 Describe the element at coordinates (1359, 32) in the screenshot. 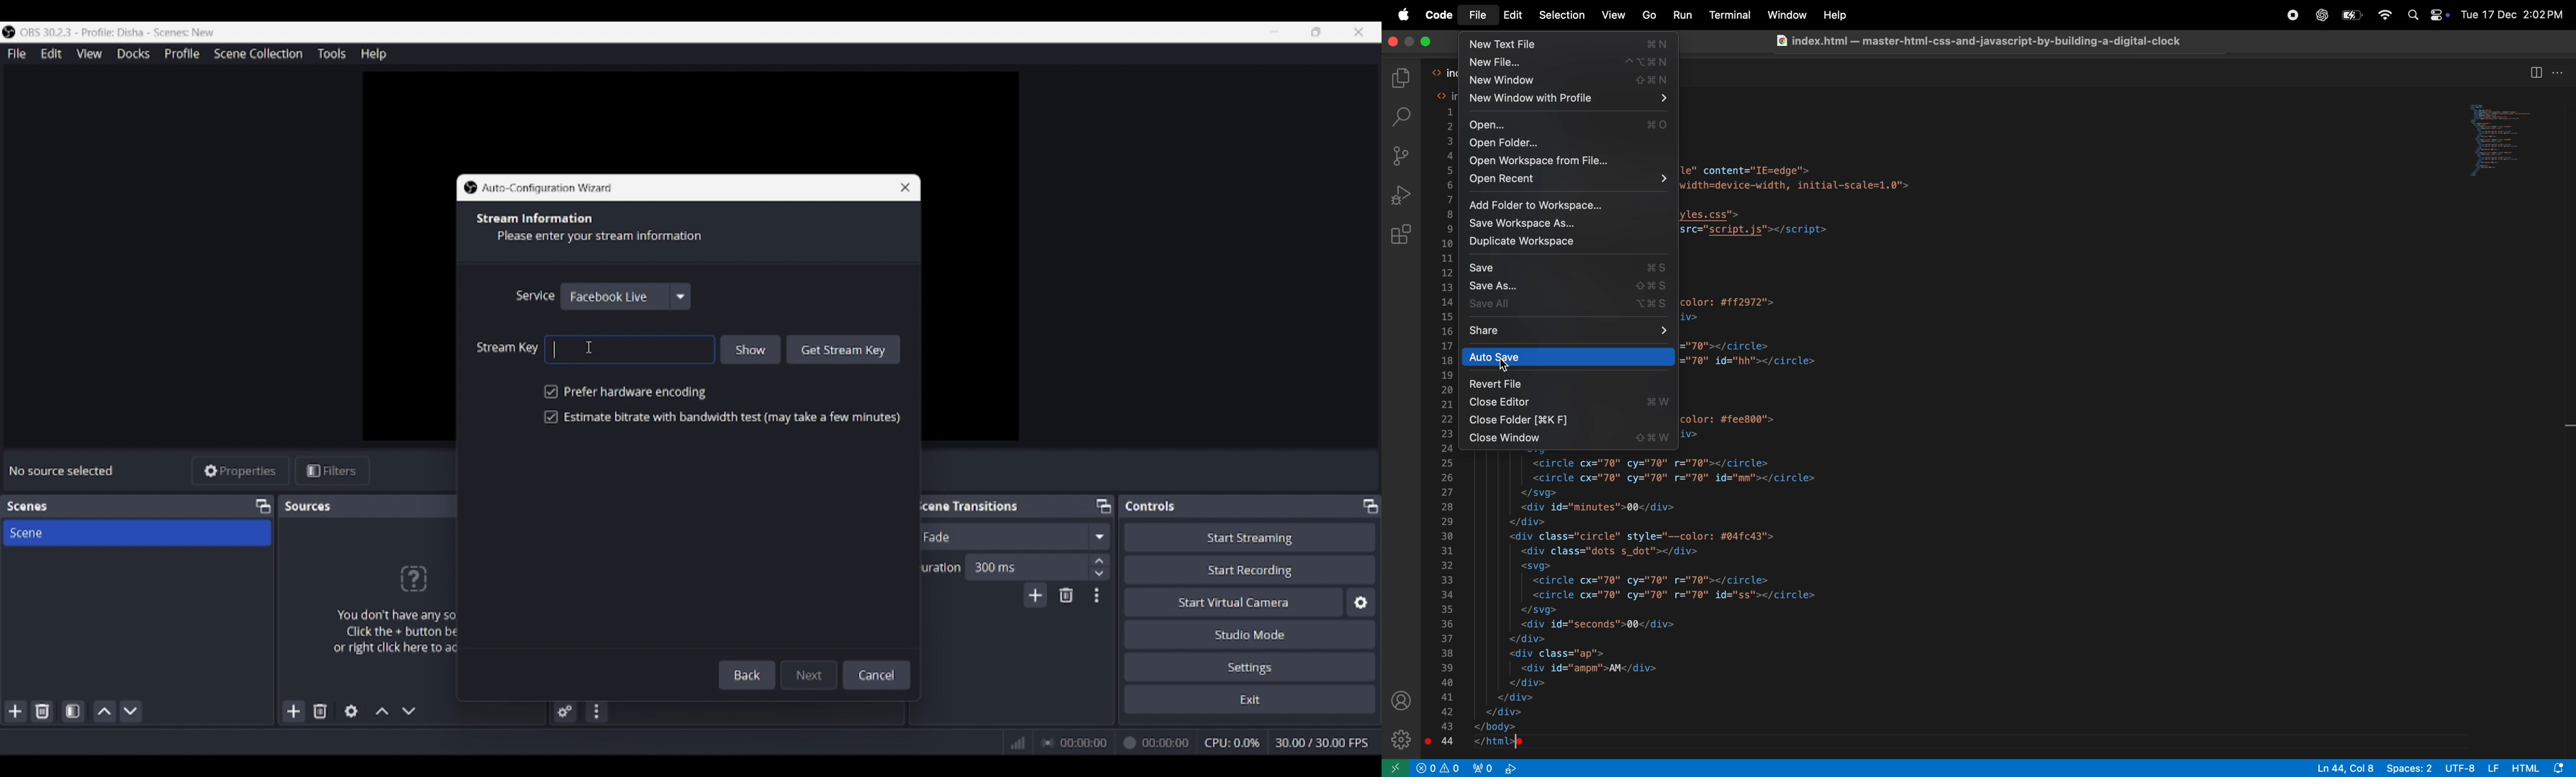

I see `Close interface` at that location.